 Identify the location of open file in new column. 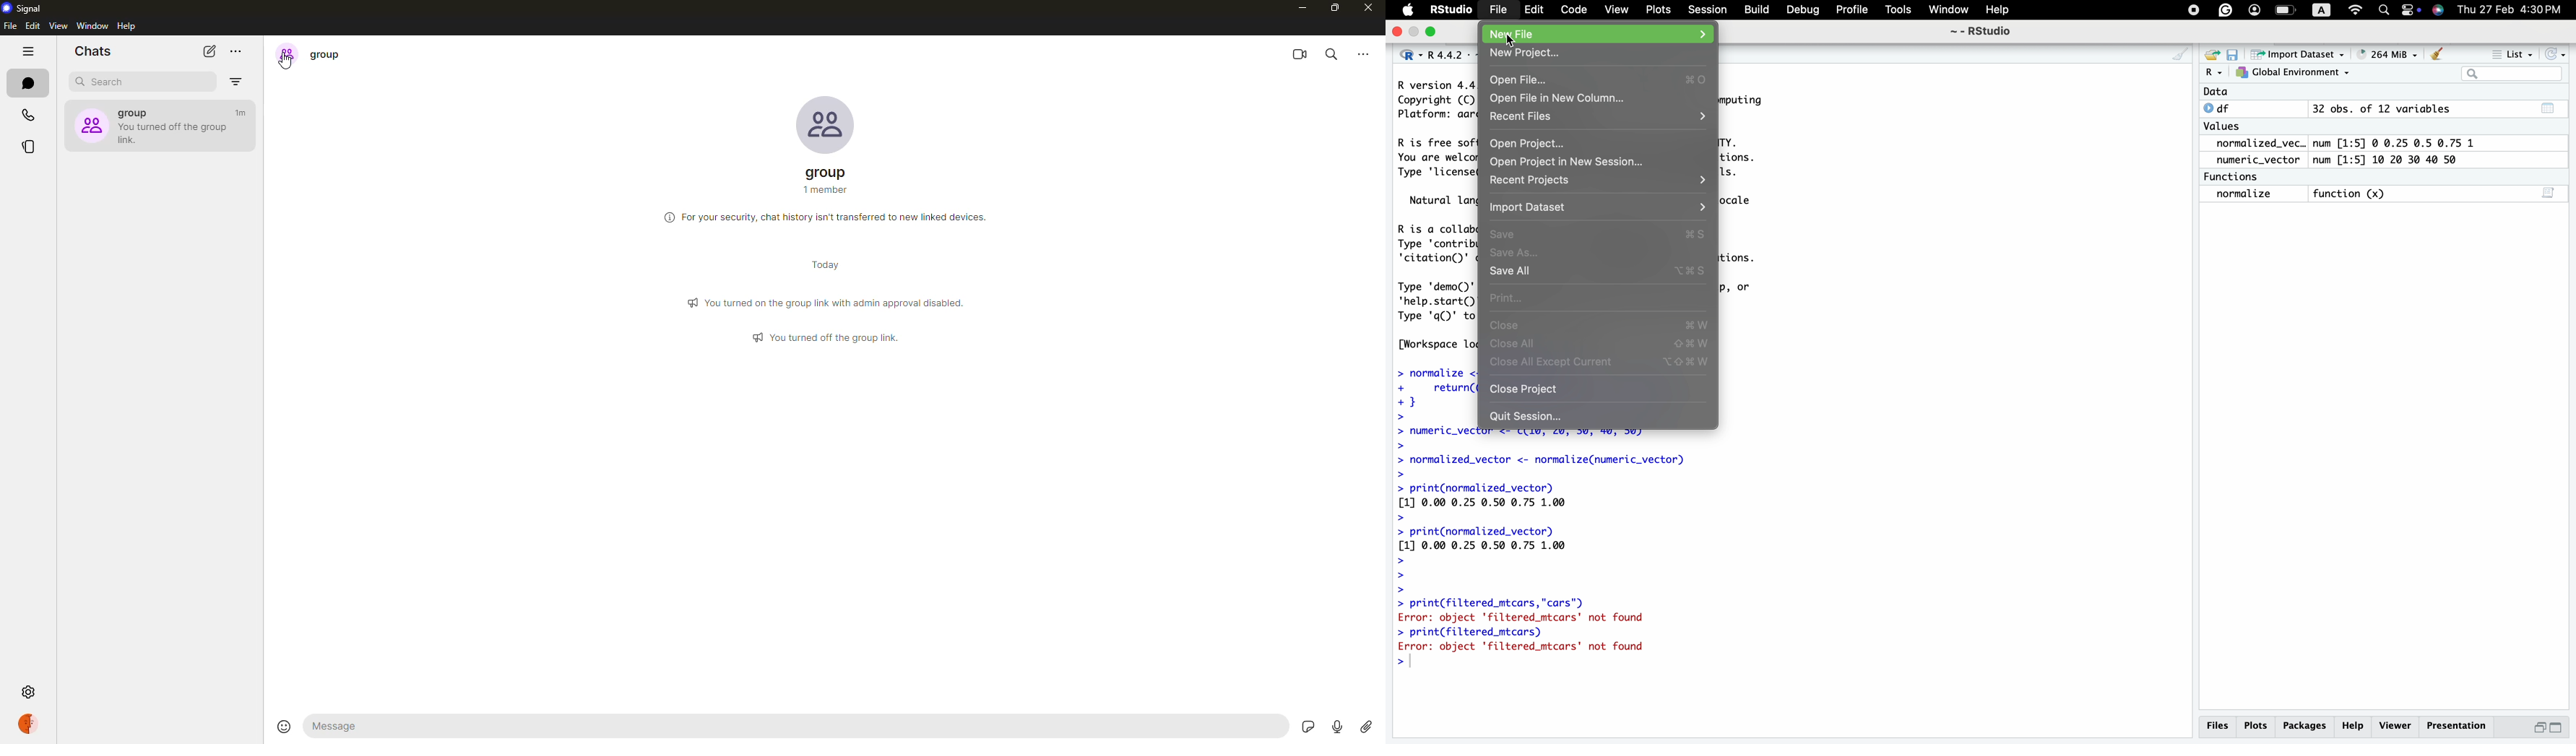
(1601, 98).